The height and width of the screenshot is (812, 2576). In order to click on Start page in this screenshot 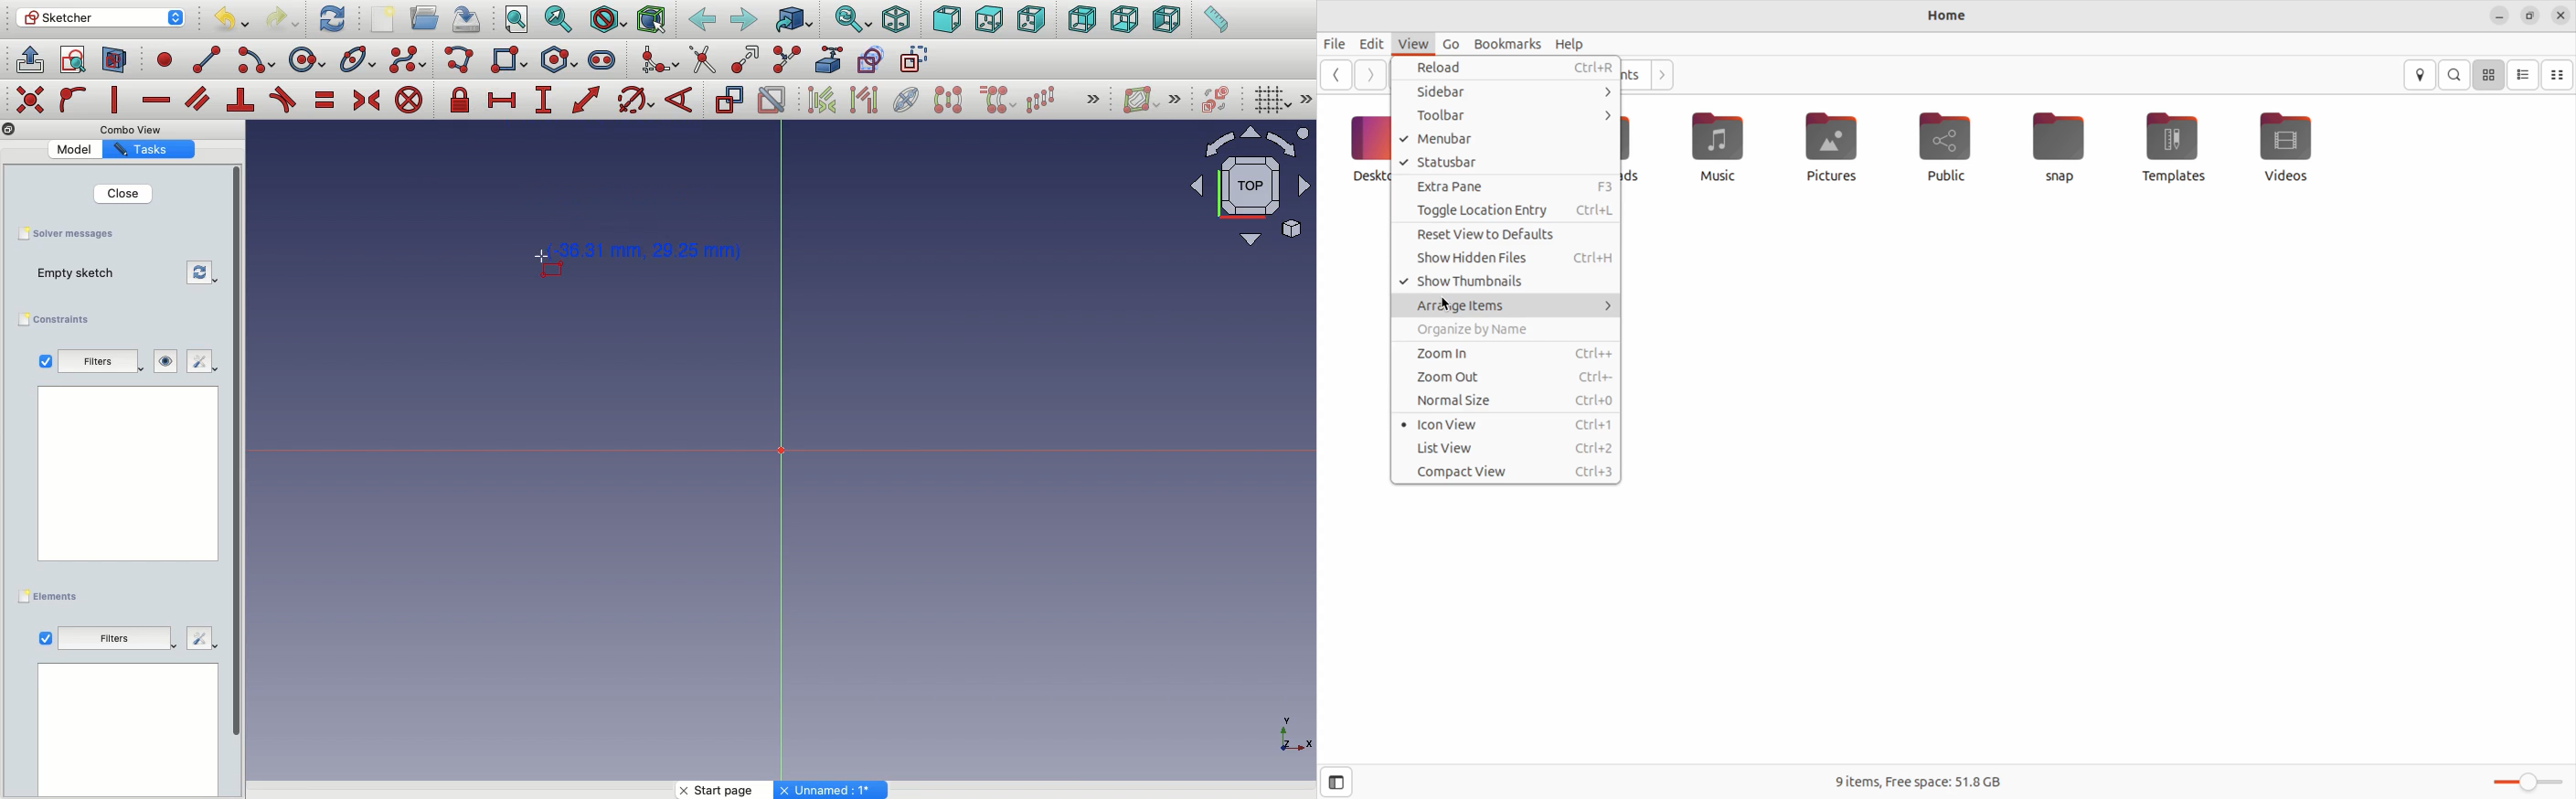, I will do `click(727, 790)`.